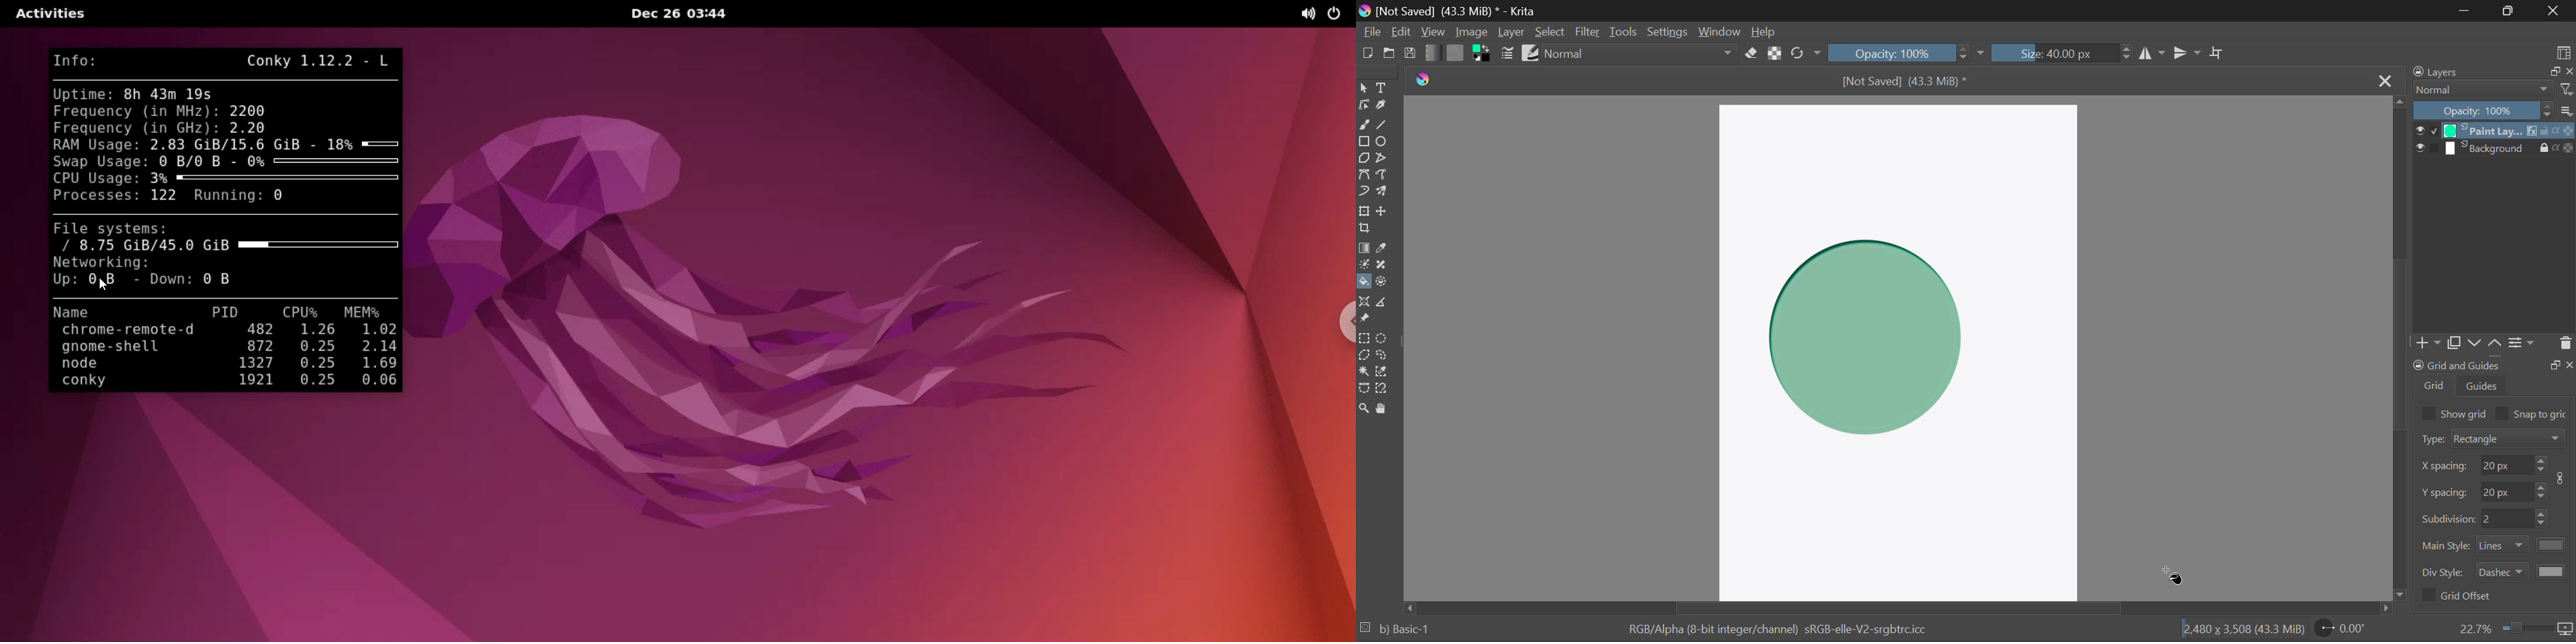 The width and height of the screenshot is (2576, 644). What do you see at coordinates (2402, 345) in the screenshot?
I see `Scroll Bar` at bounding box center [2402, 345].